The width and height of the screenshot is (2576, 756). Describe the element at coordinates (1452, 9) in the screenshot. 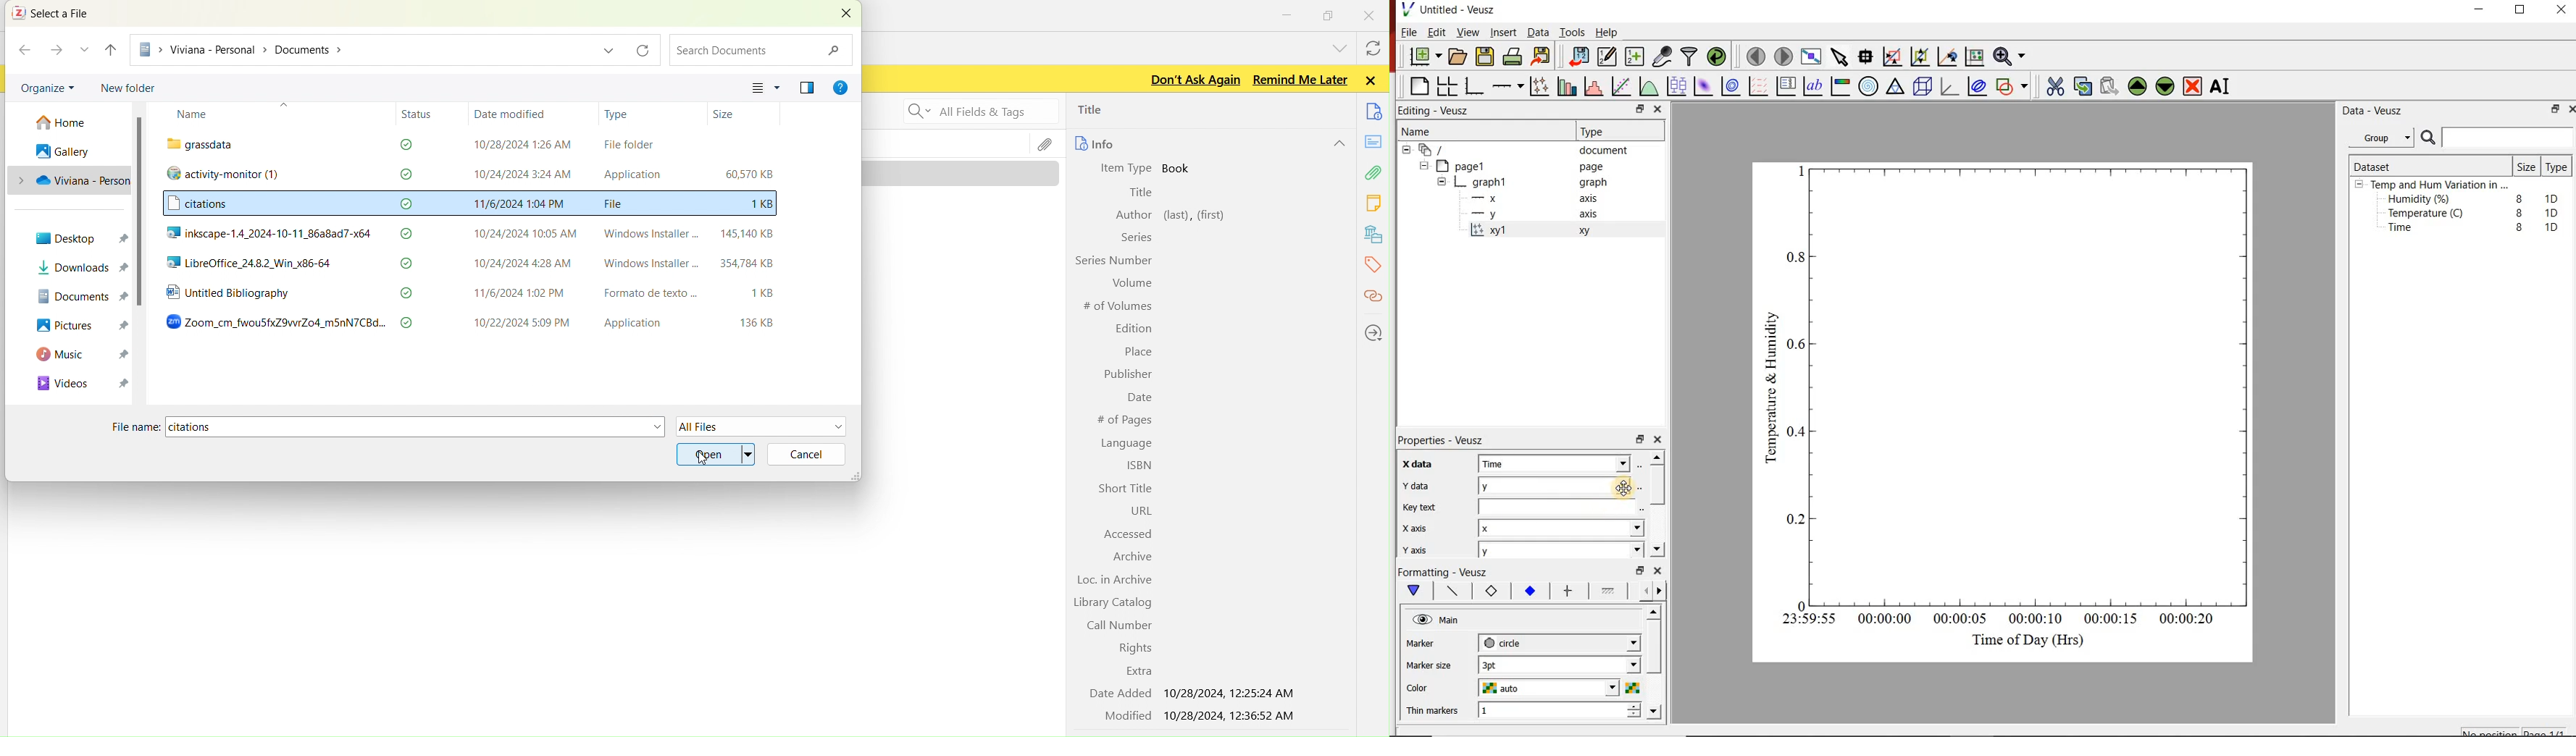

I see `Untitled - Veusz` at that location.